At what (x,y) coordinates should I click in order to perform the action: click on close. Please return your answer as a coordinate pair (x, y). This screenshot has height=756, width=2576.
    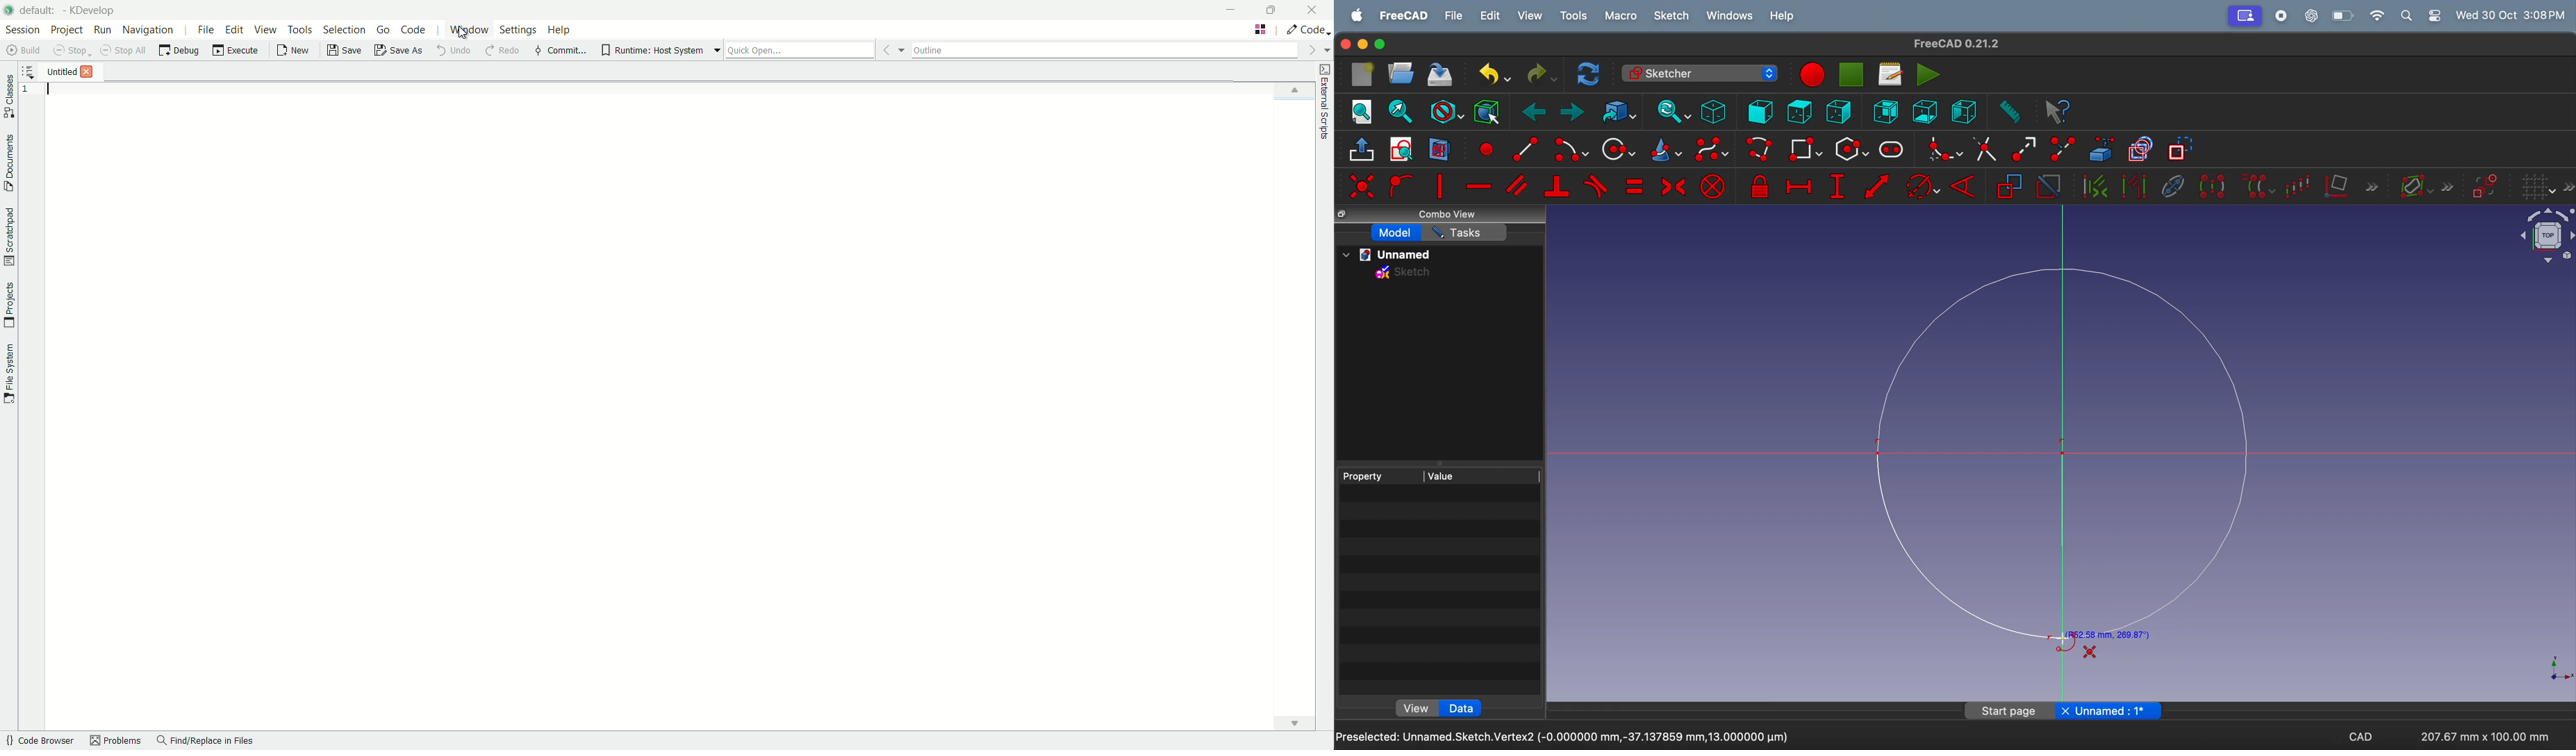
    Looking at the image, I should click on (1344, 45).